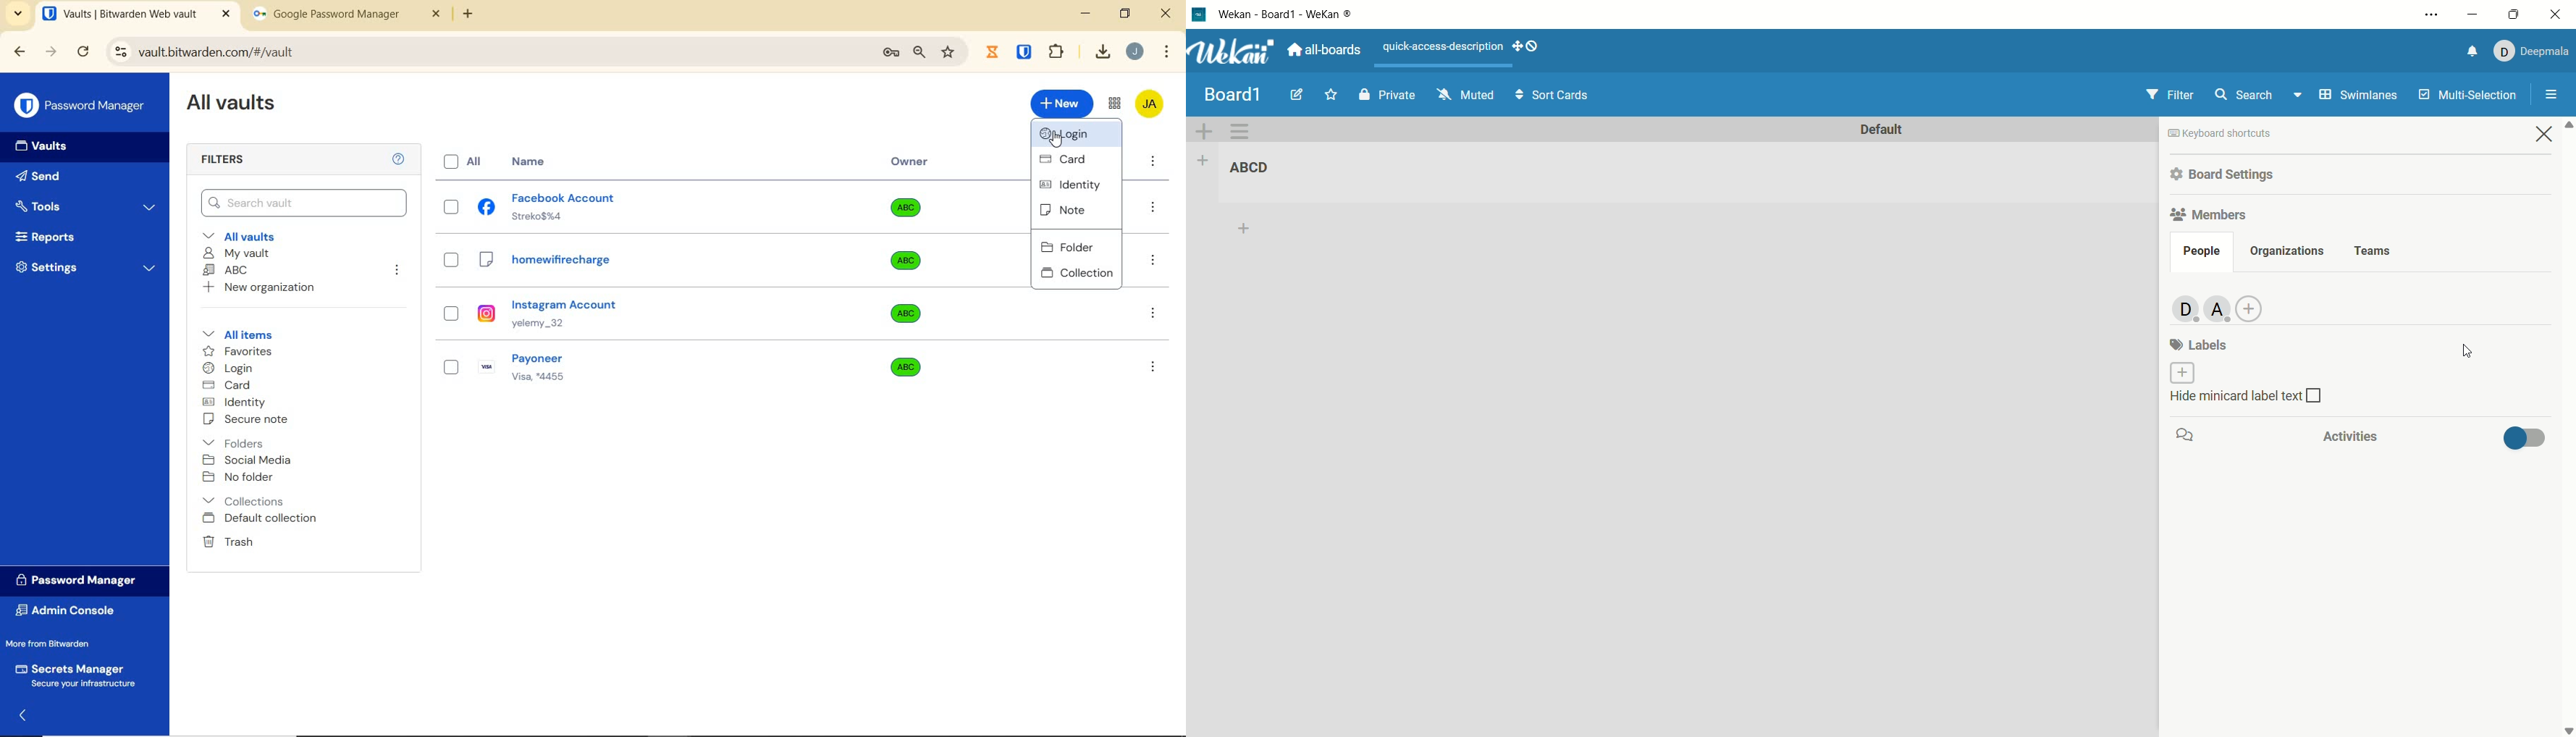 The width and height of the screenshot is (2576, 756). Describe the element at coordinates (1062, 102) in the screenshot. I see `New` at that location.